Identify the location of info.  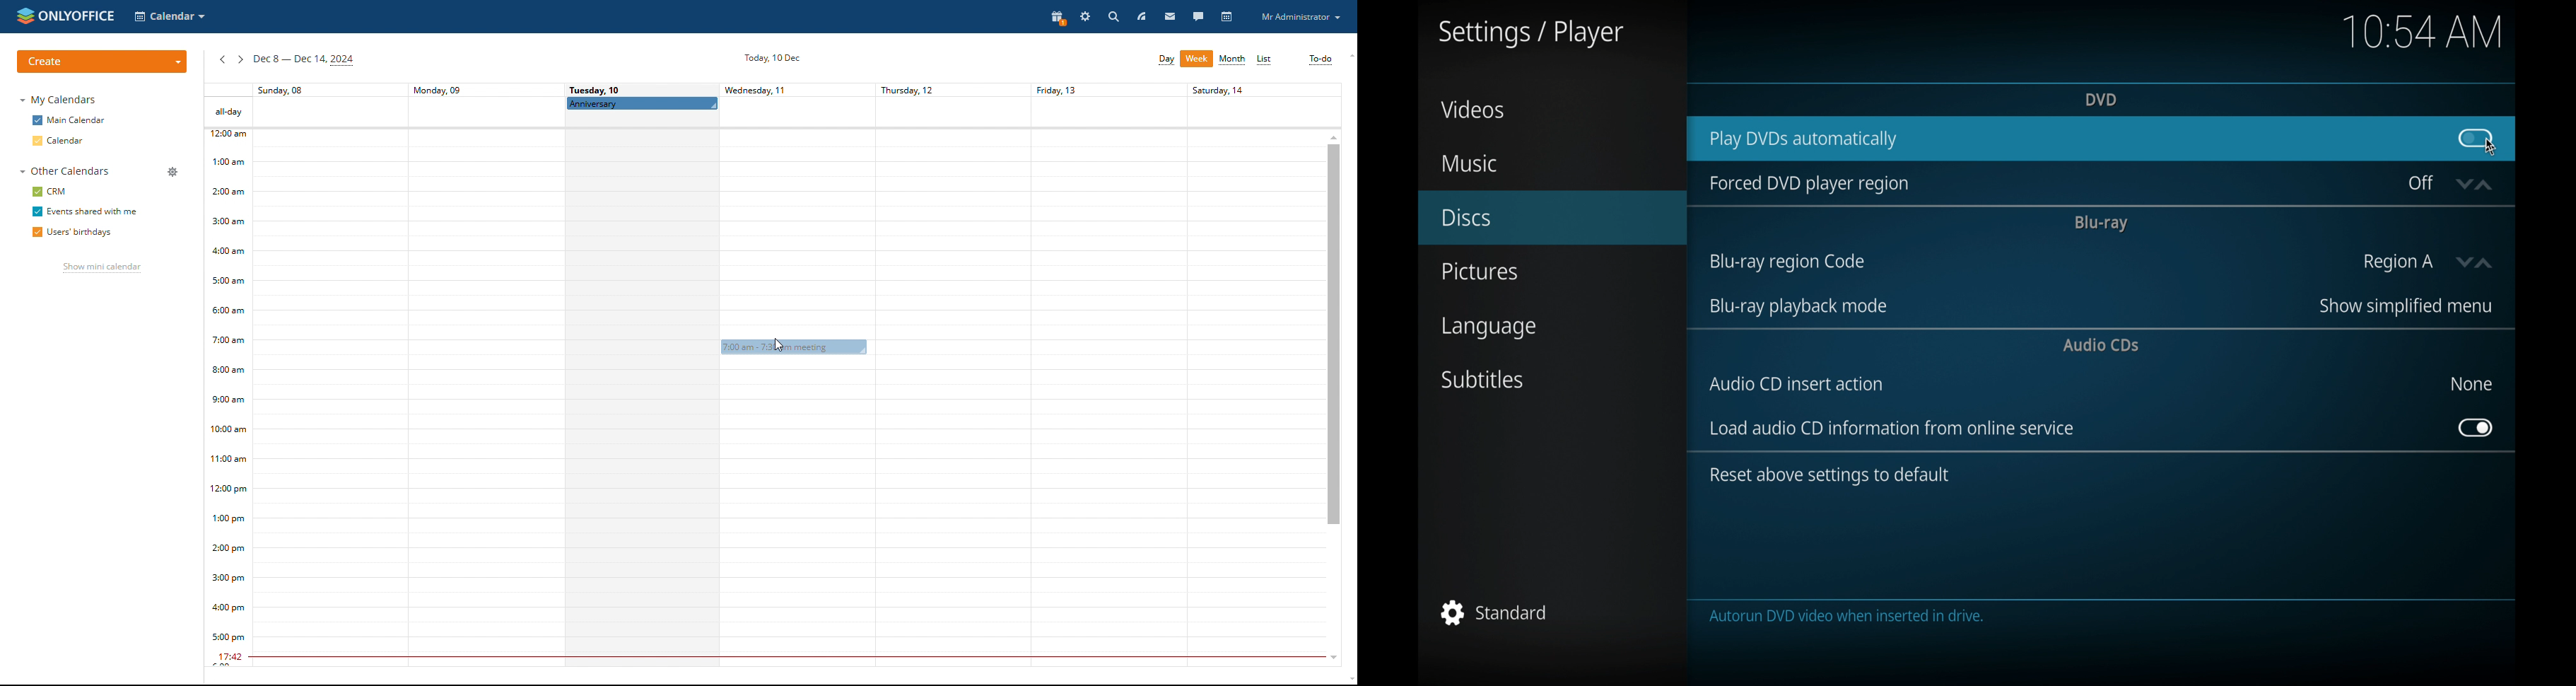
(1829, 476).